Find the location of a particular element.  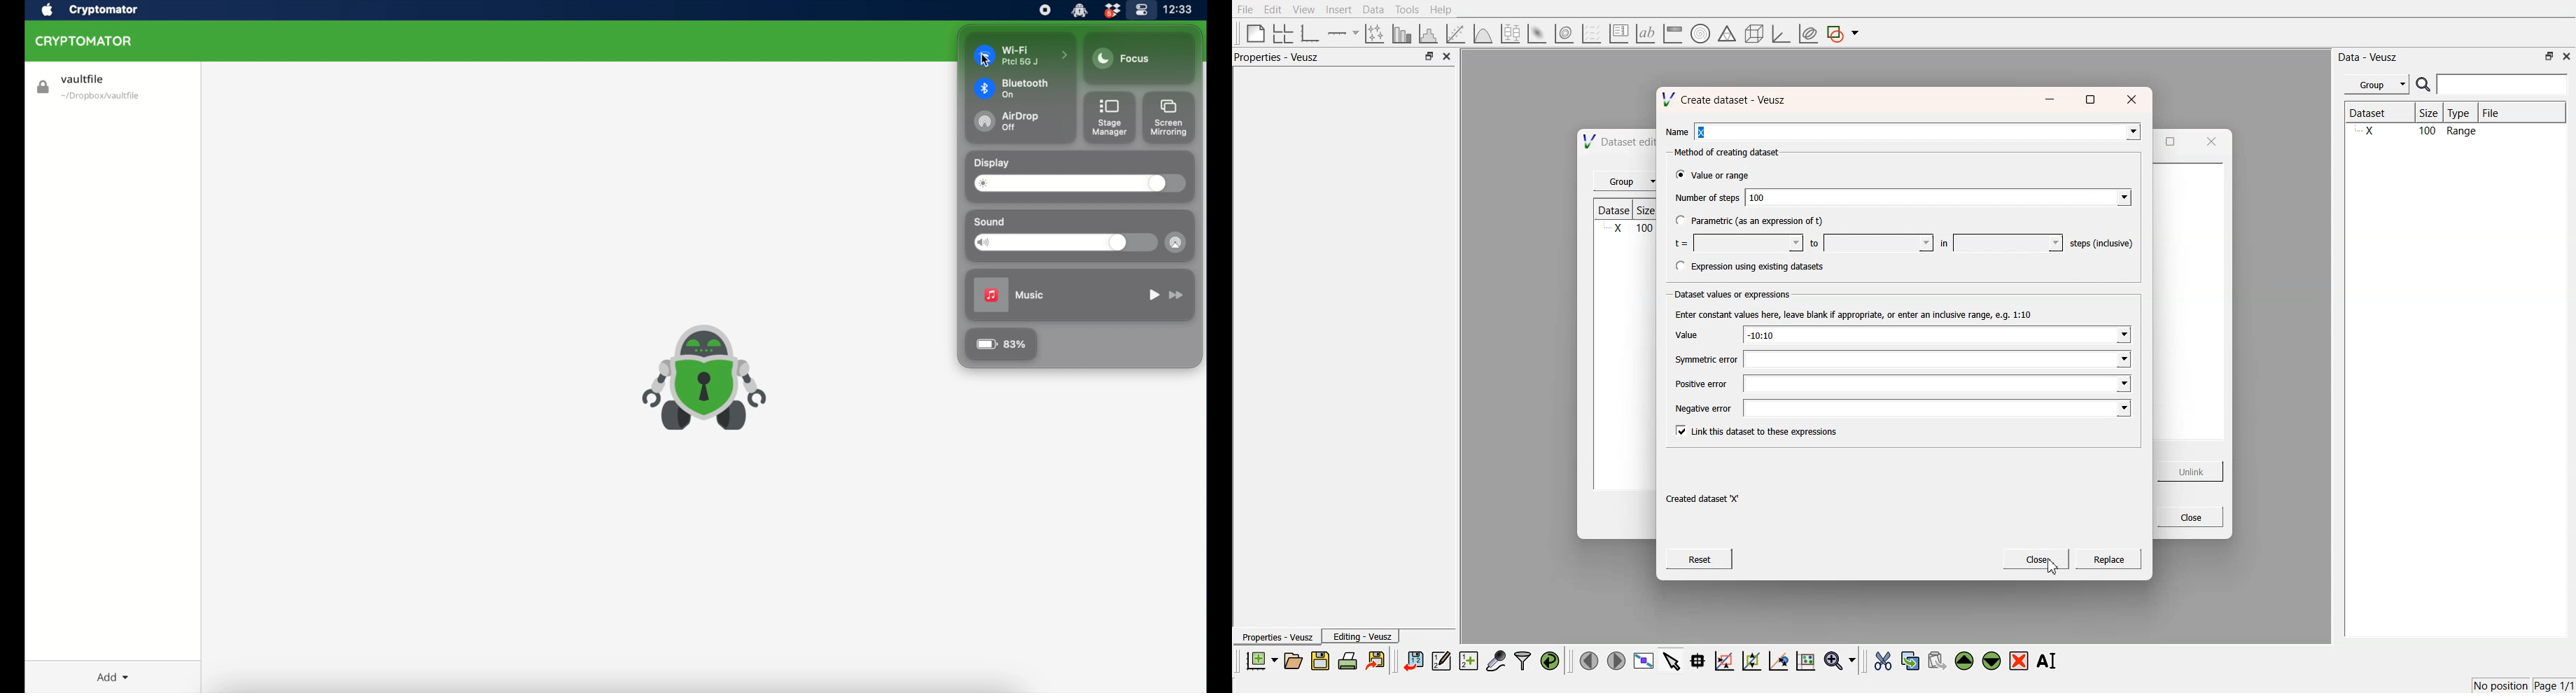

Tools is located at coordinates (1406, 9).